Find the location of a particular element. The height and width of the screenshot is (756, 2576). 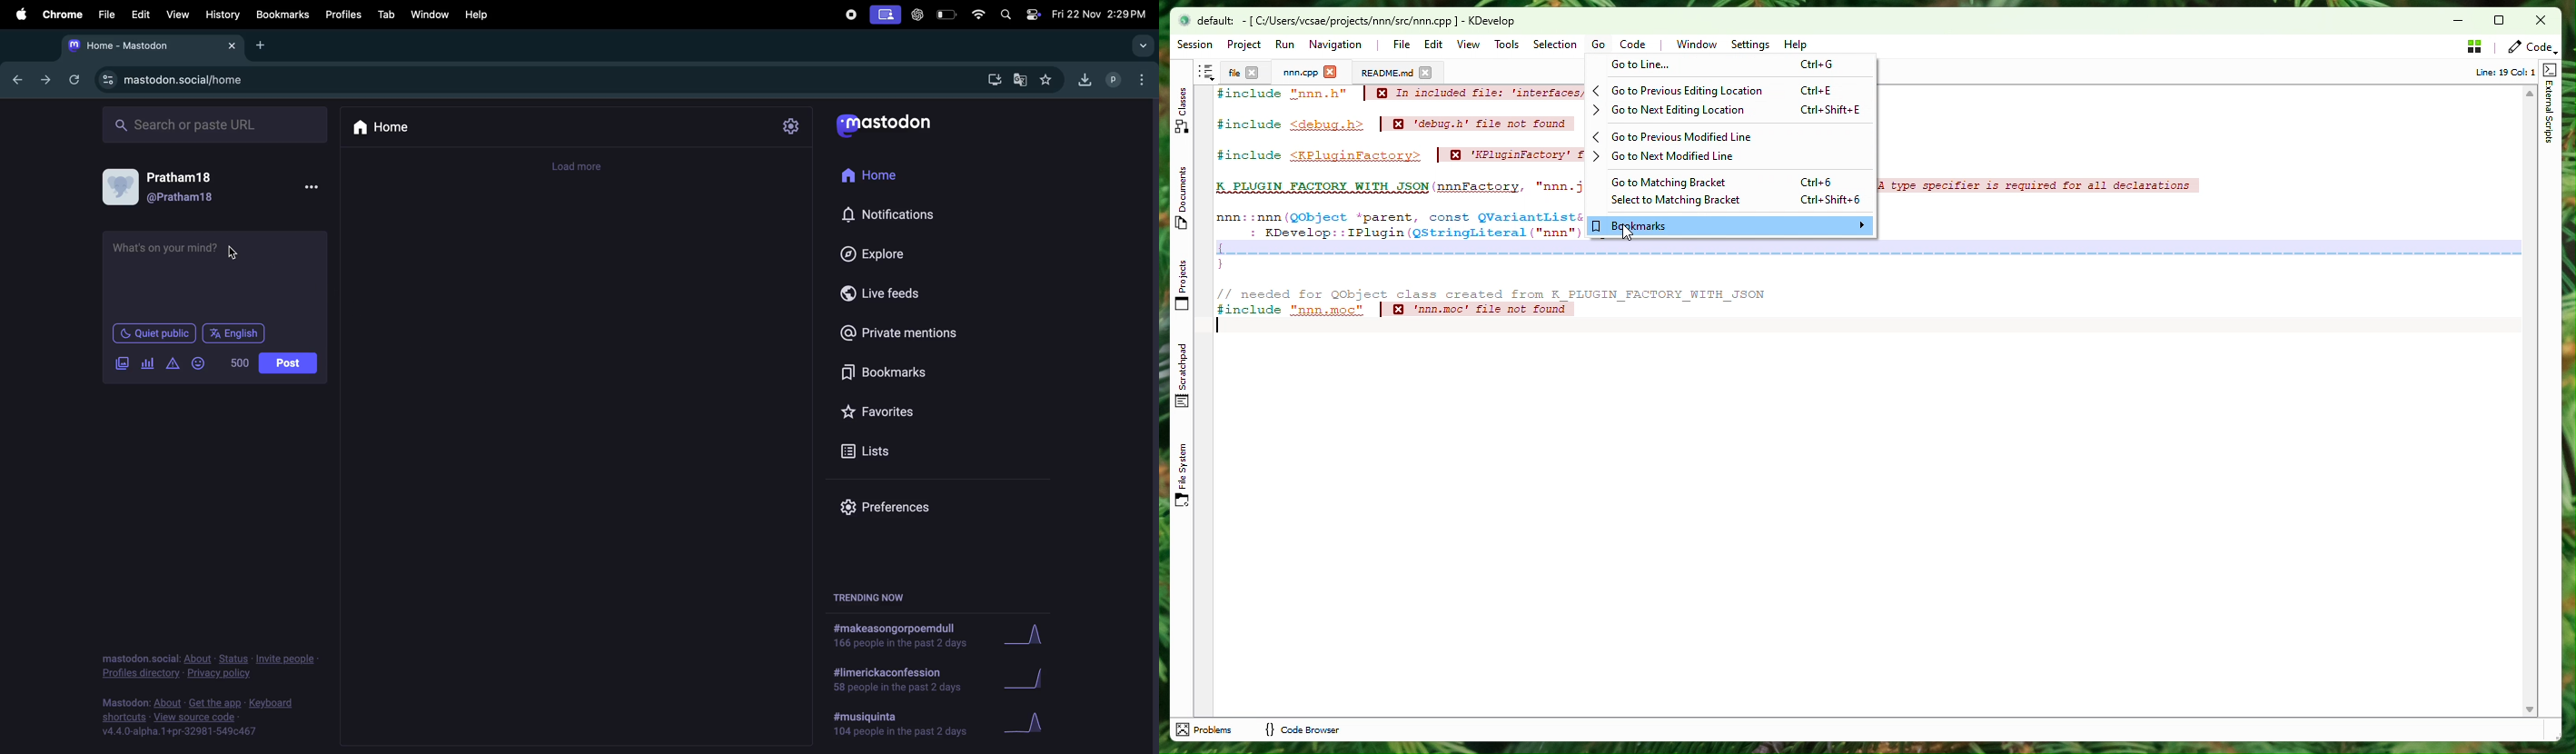

options is located at coordinates (1138, 78).